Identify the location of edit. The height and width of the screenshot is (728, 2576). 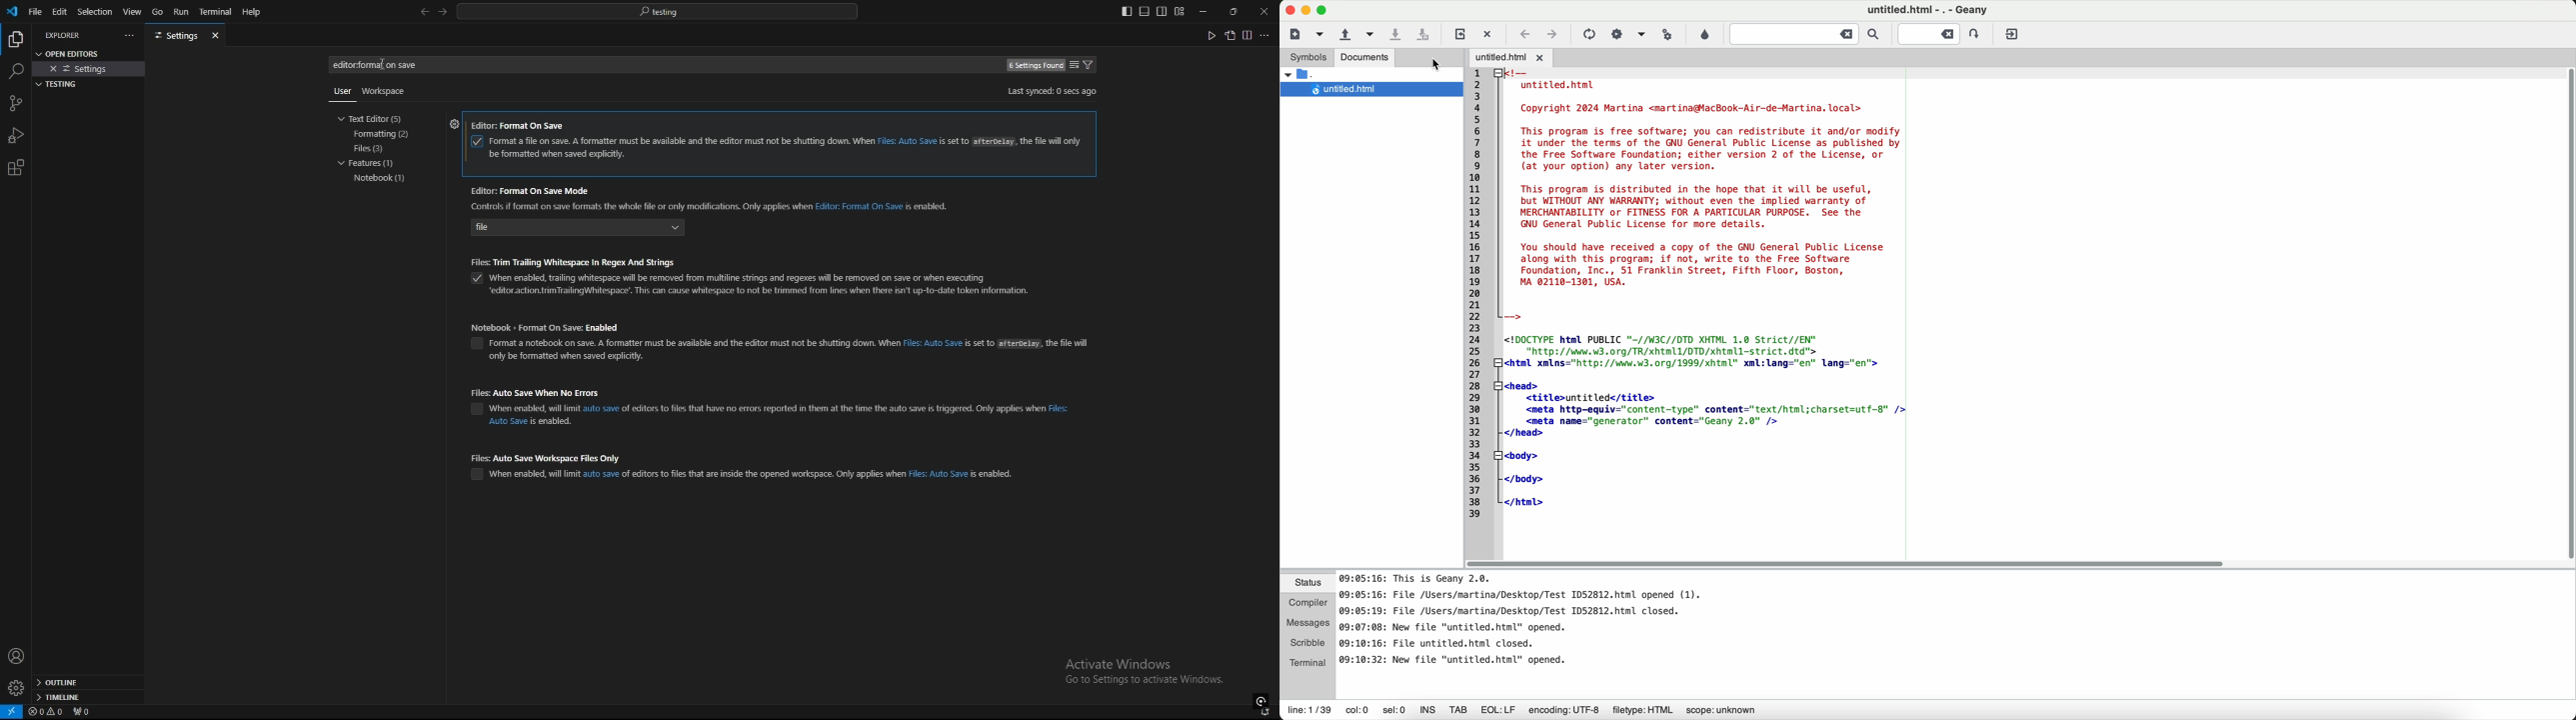
(60, 11).